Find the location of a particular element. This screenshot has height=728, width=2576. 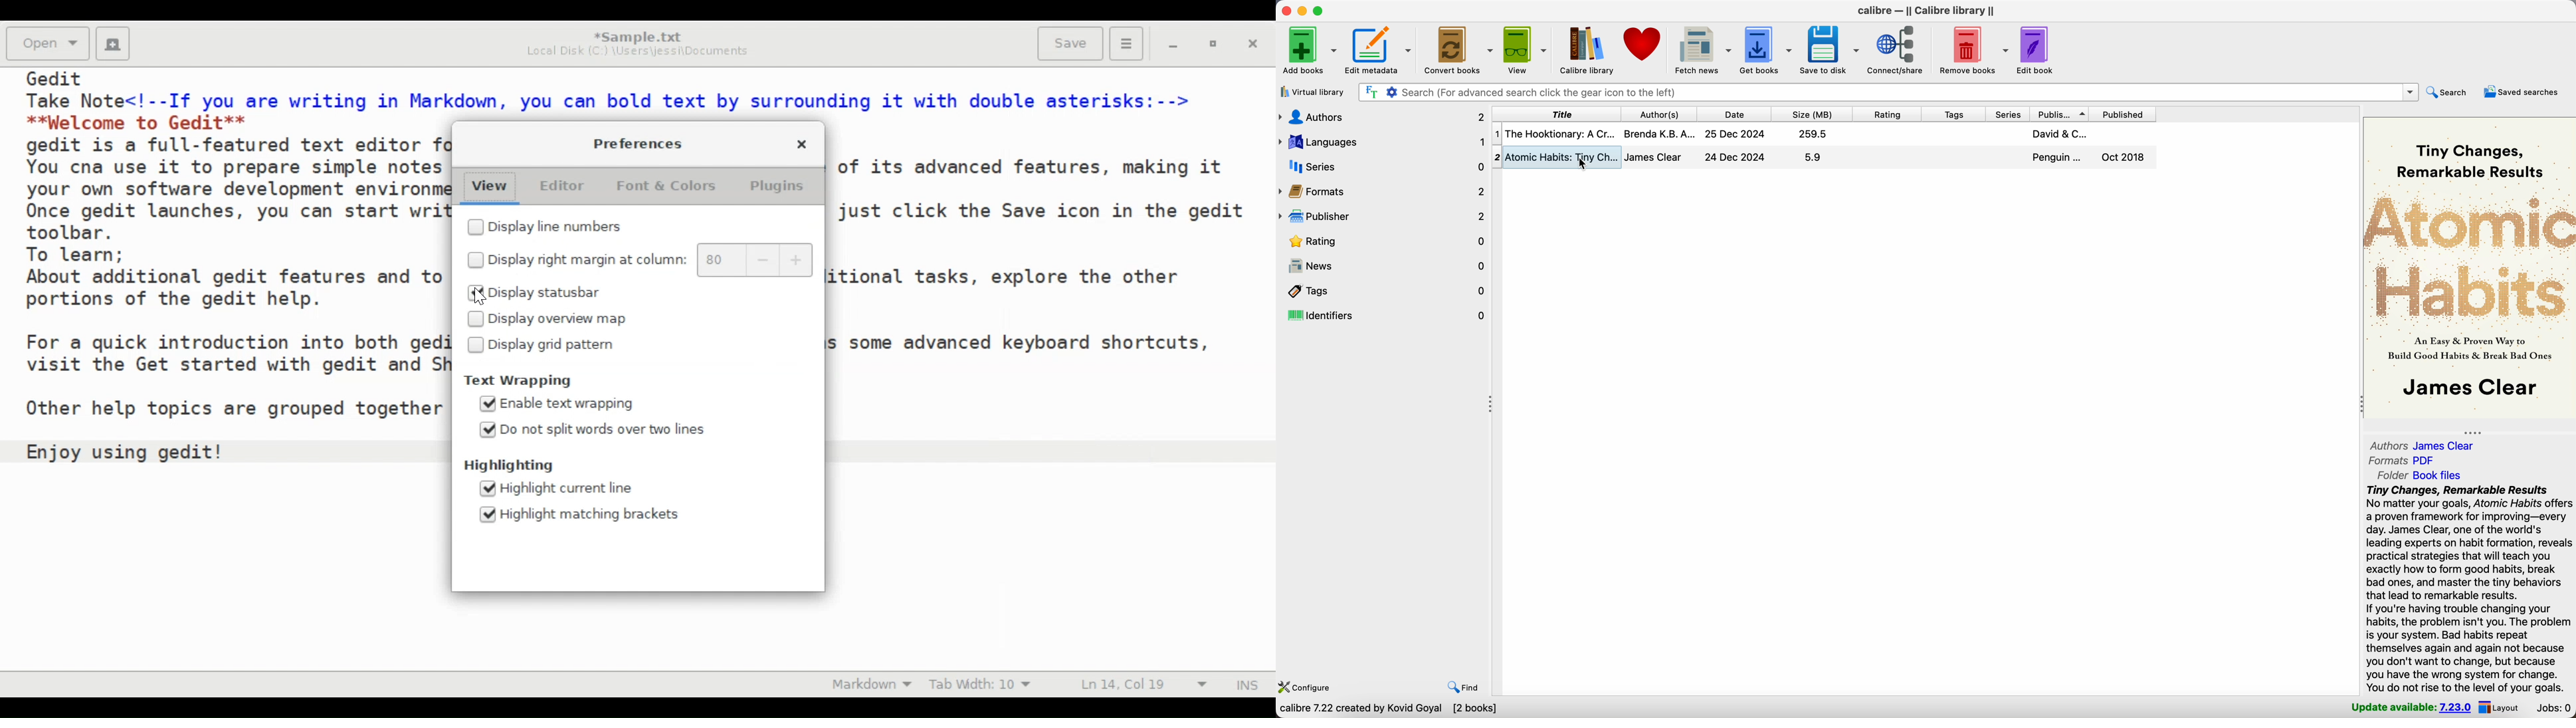

rating is located at coordinates (1383, 240).